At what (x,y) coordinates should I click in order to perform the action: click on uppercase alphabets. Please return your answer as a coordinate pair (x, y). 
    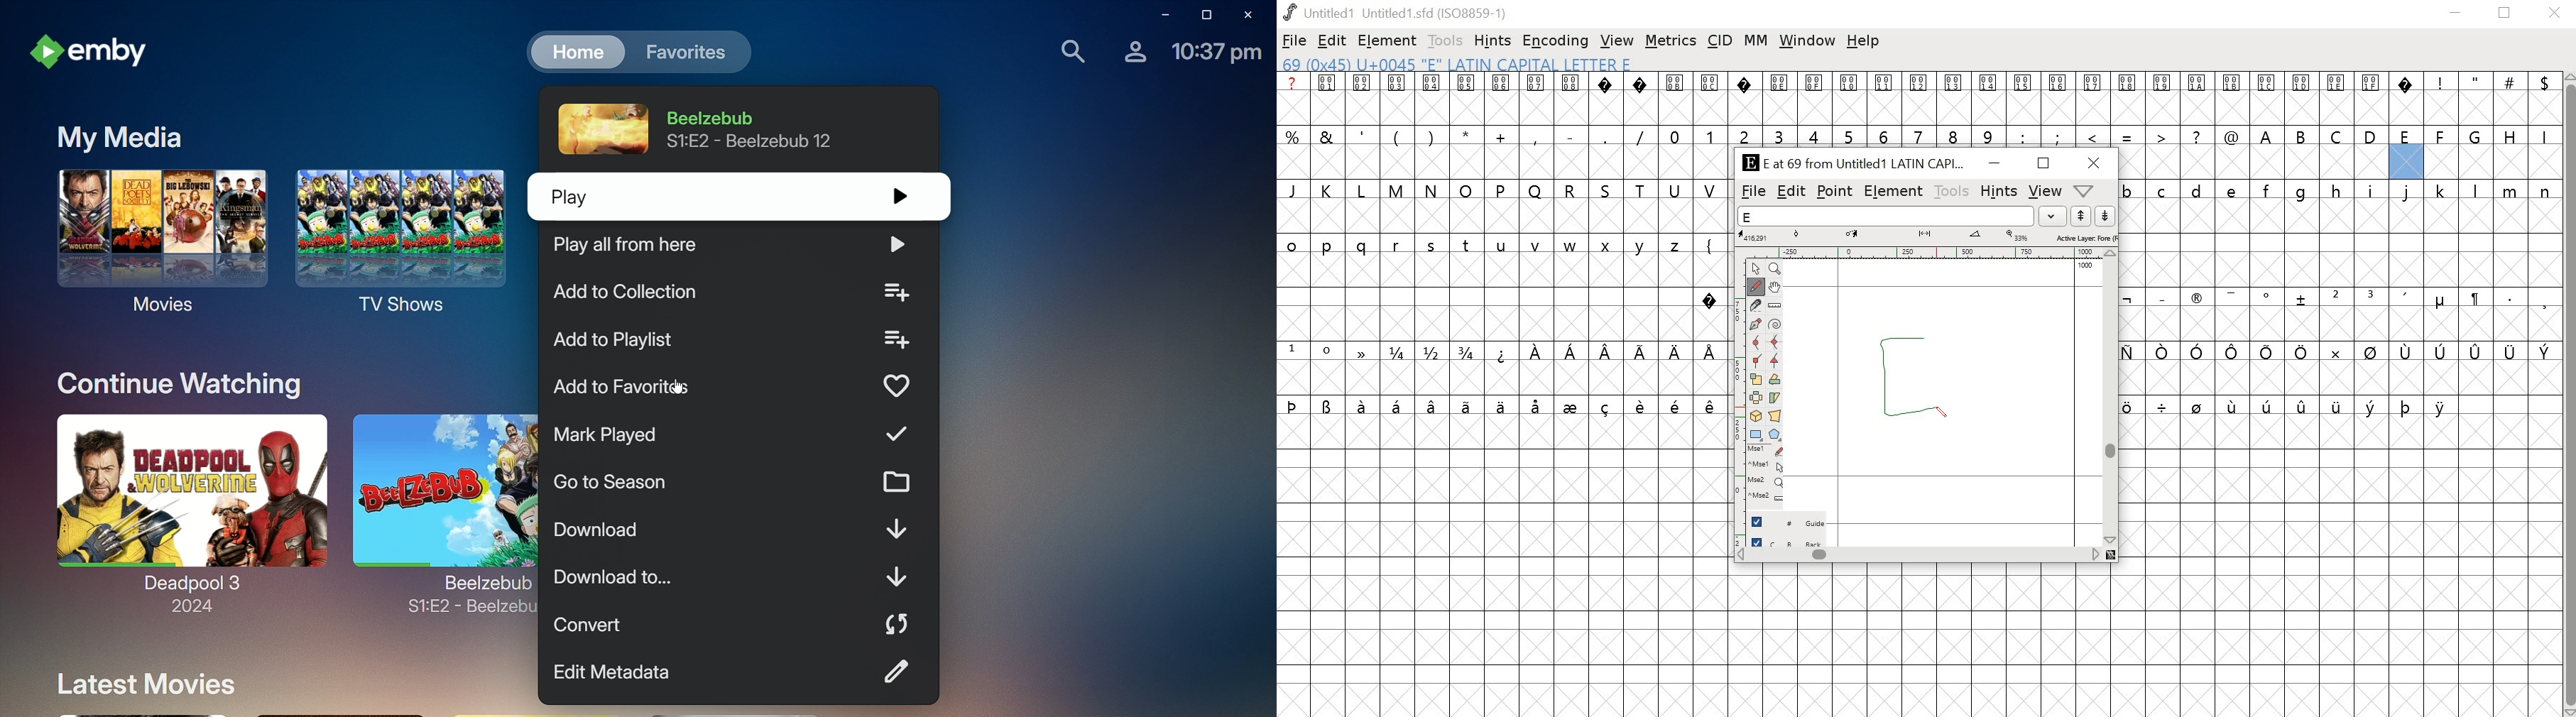
    Looking at the image, I should click on (1502, 190).